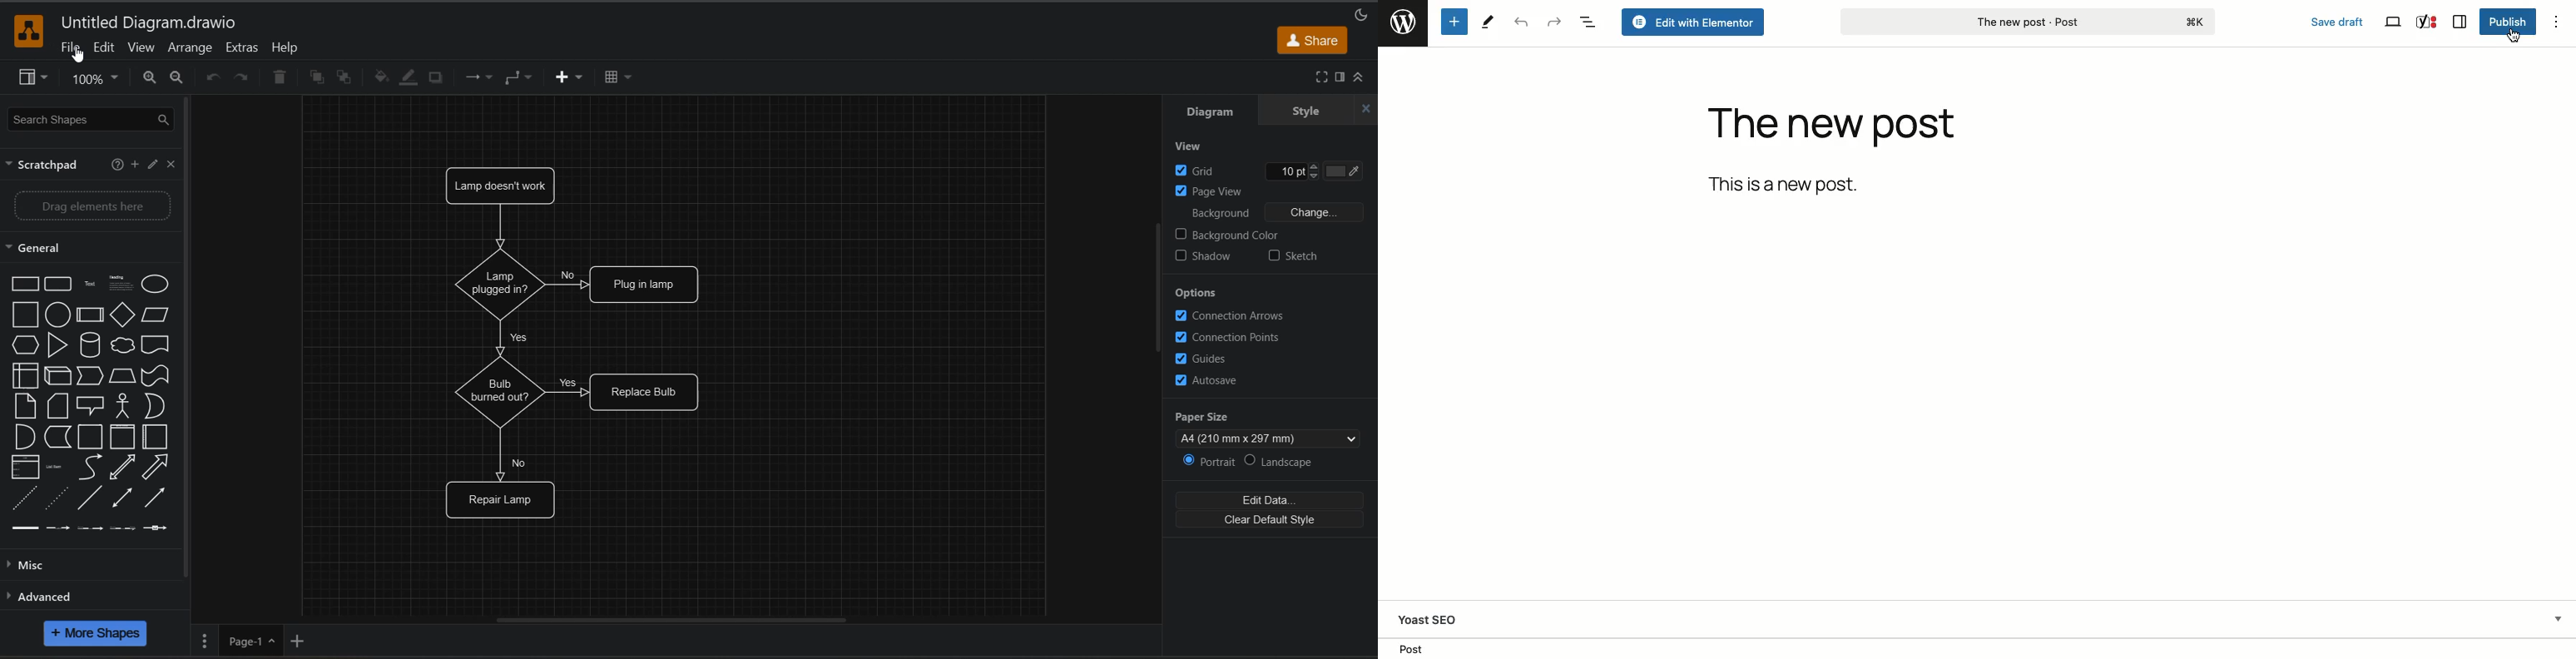 The width and height of the screenshot is (2576, 672). What do you see at coordinates (241, 48) in the screenshot?
I see `extras` at bounding box center [241, 48].